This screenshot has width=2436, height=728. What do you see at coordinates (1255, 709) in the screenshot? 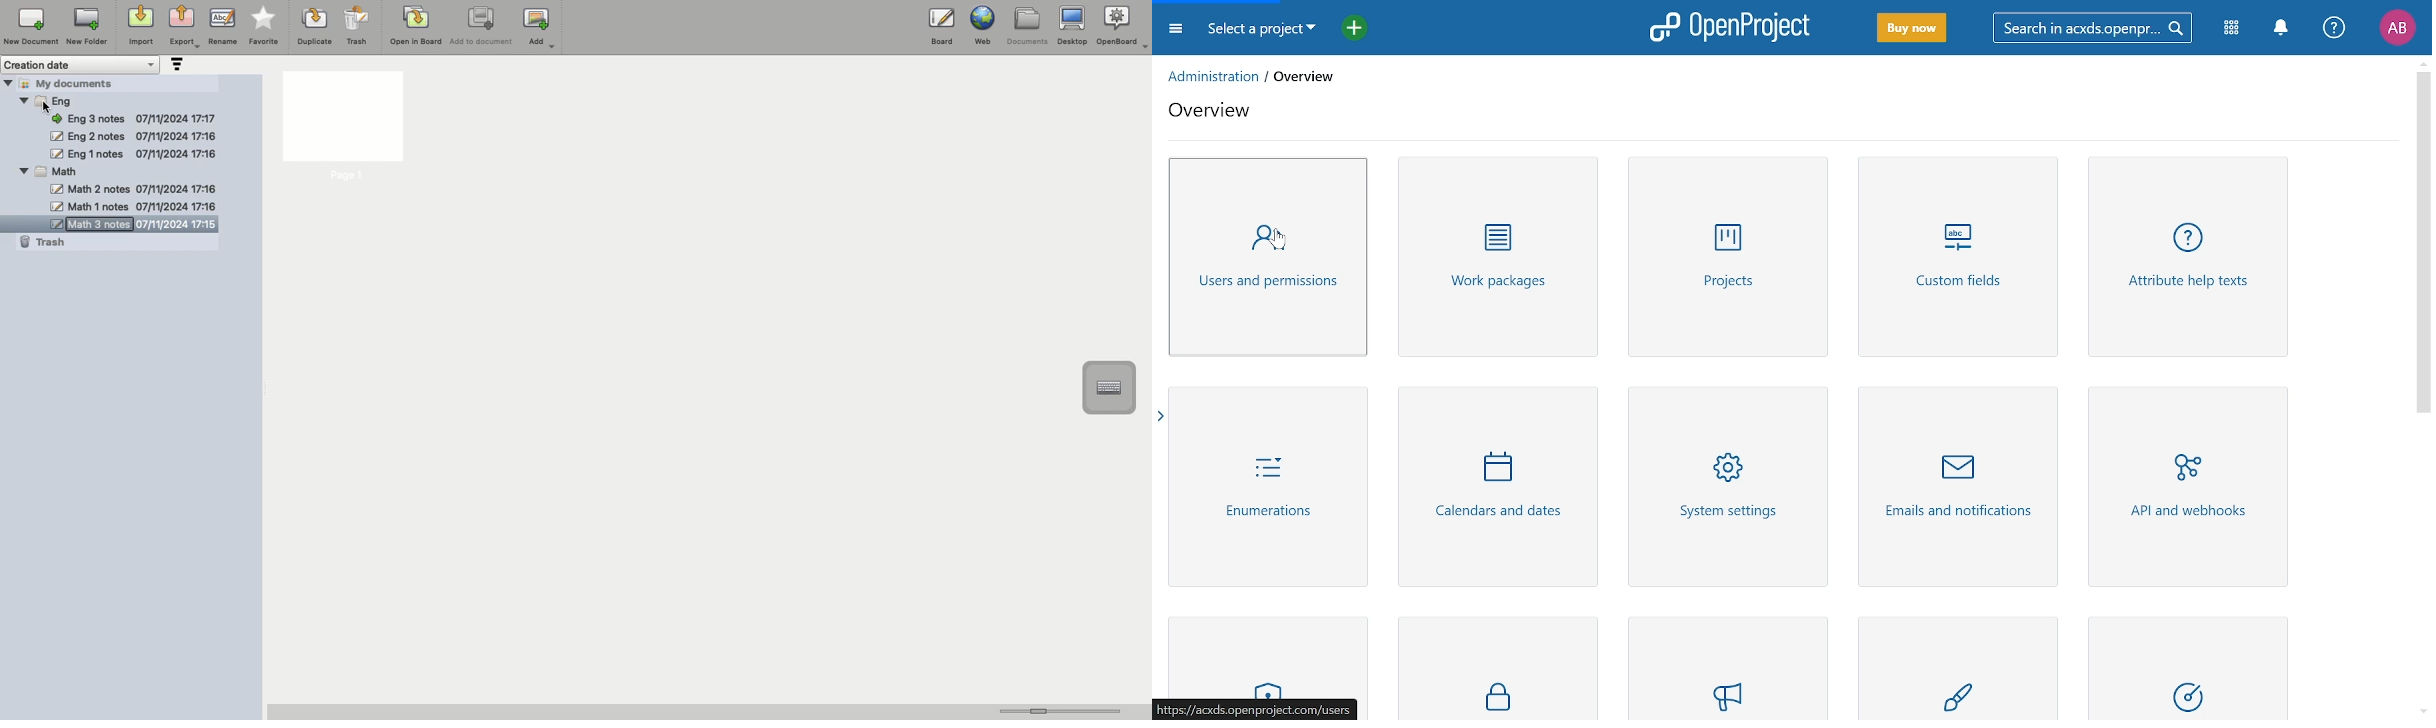
I see `current page web address "htps://acxds.openproject.com/admin/groups "` at bounding box center [1255, 709].